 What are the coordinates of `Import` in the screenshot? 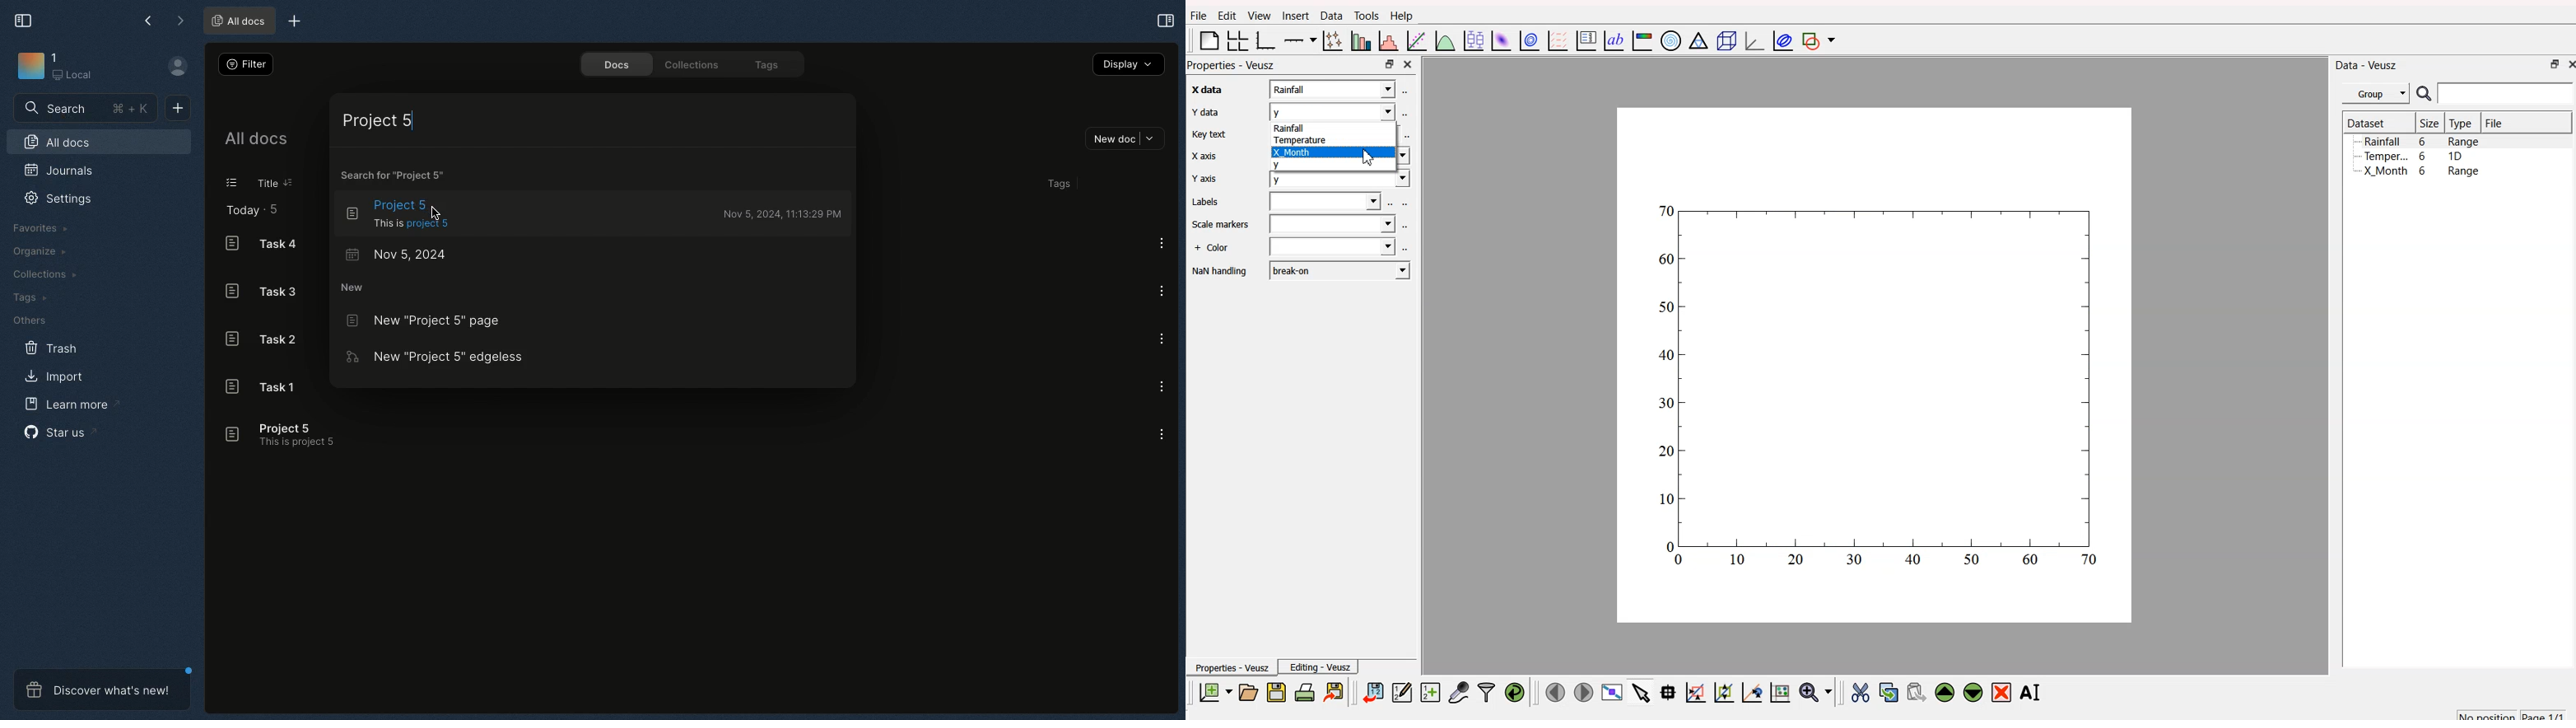 It's located at (54, 376).